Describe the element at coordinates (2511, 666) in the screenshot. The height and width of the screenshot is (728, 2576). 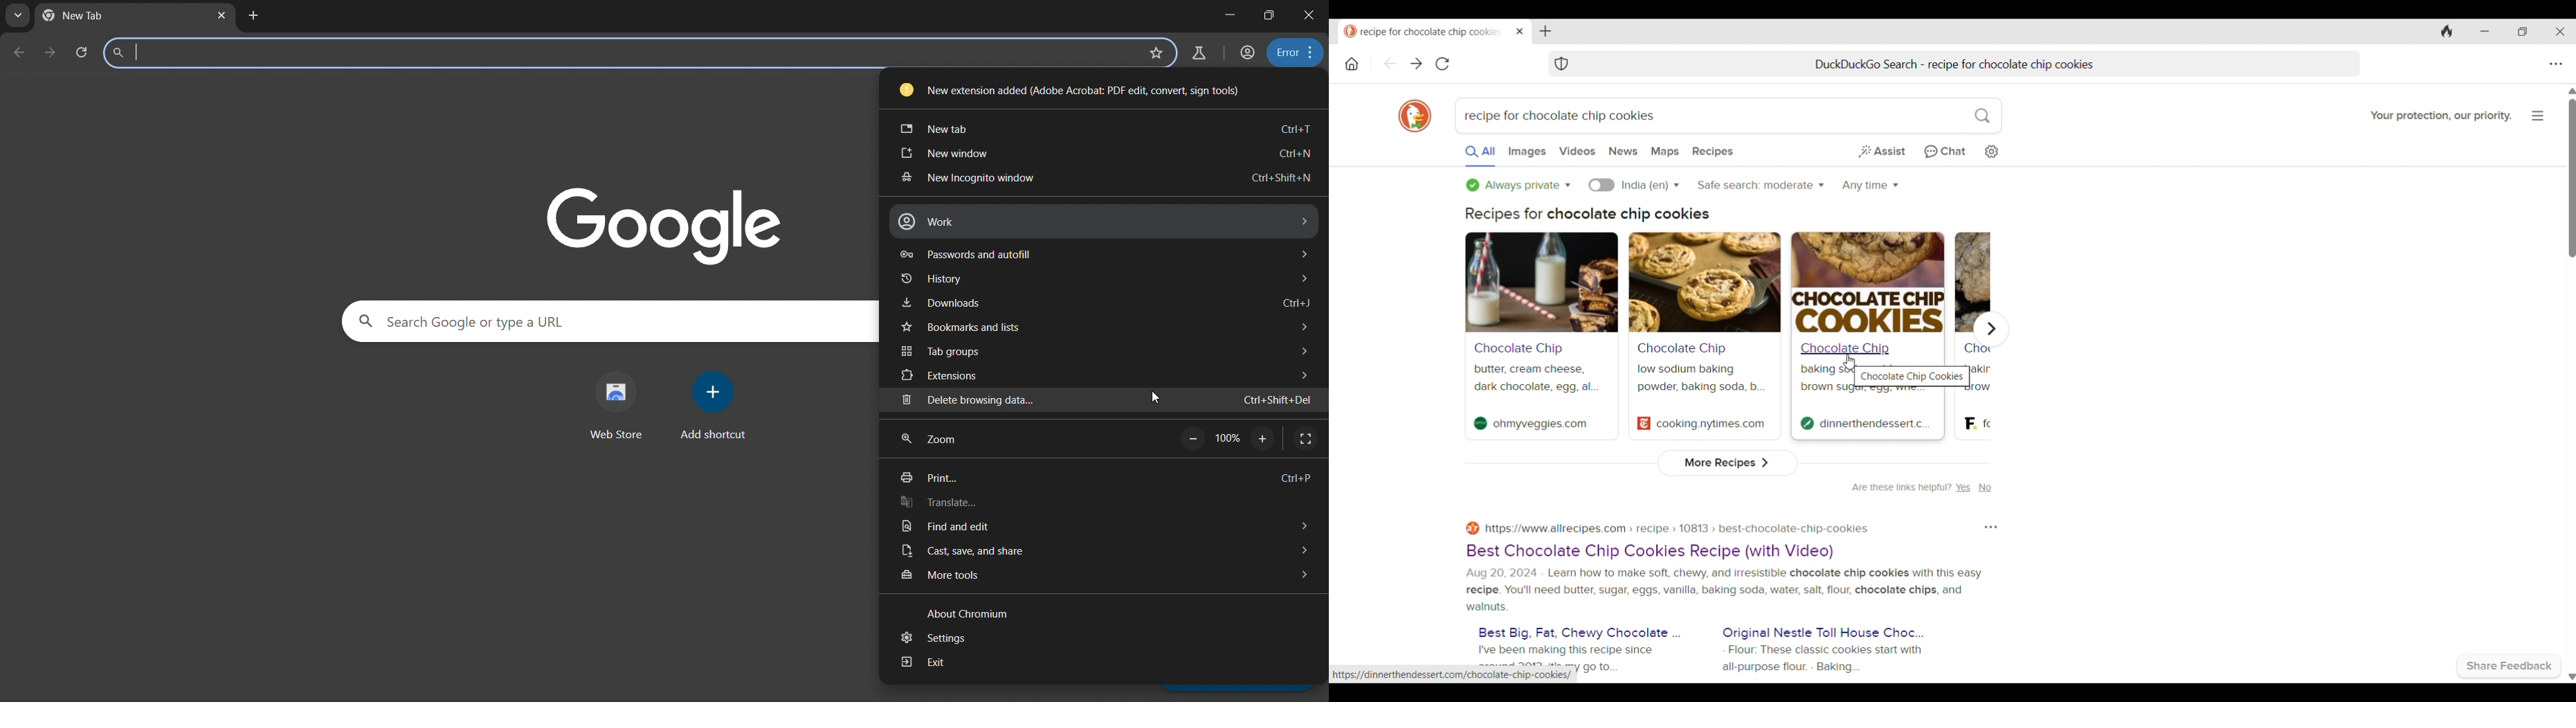
I see `Share feedback with browser` at that location.